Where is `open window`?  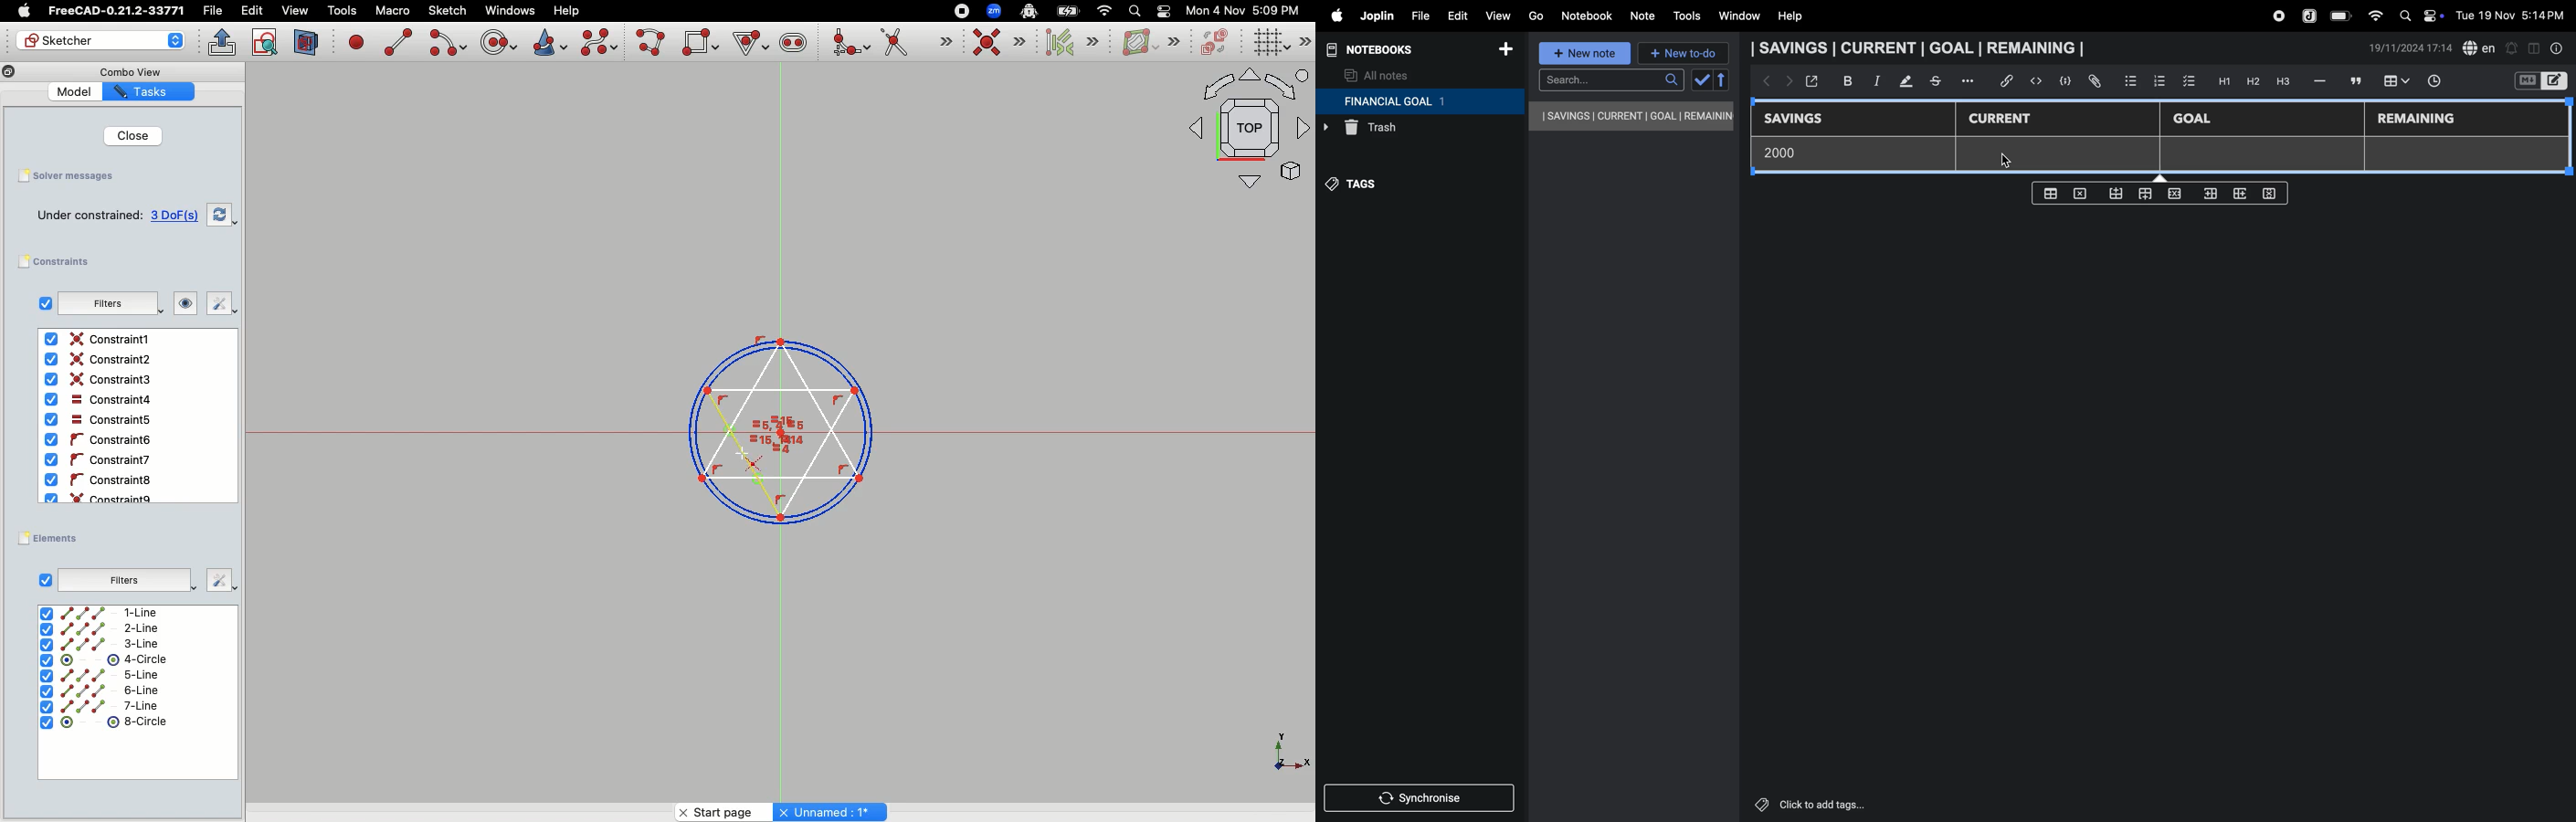
open window is located at coordinates (1810, 81).